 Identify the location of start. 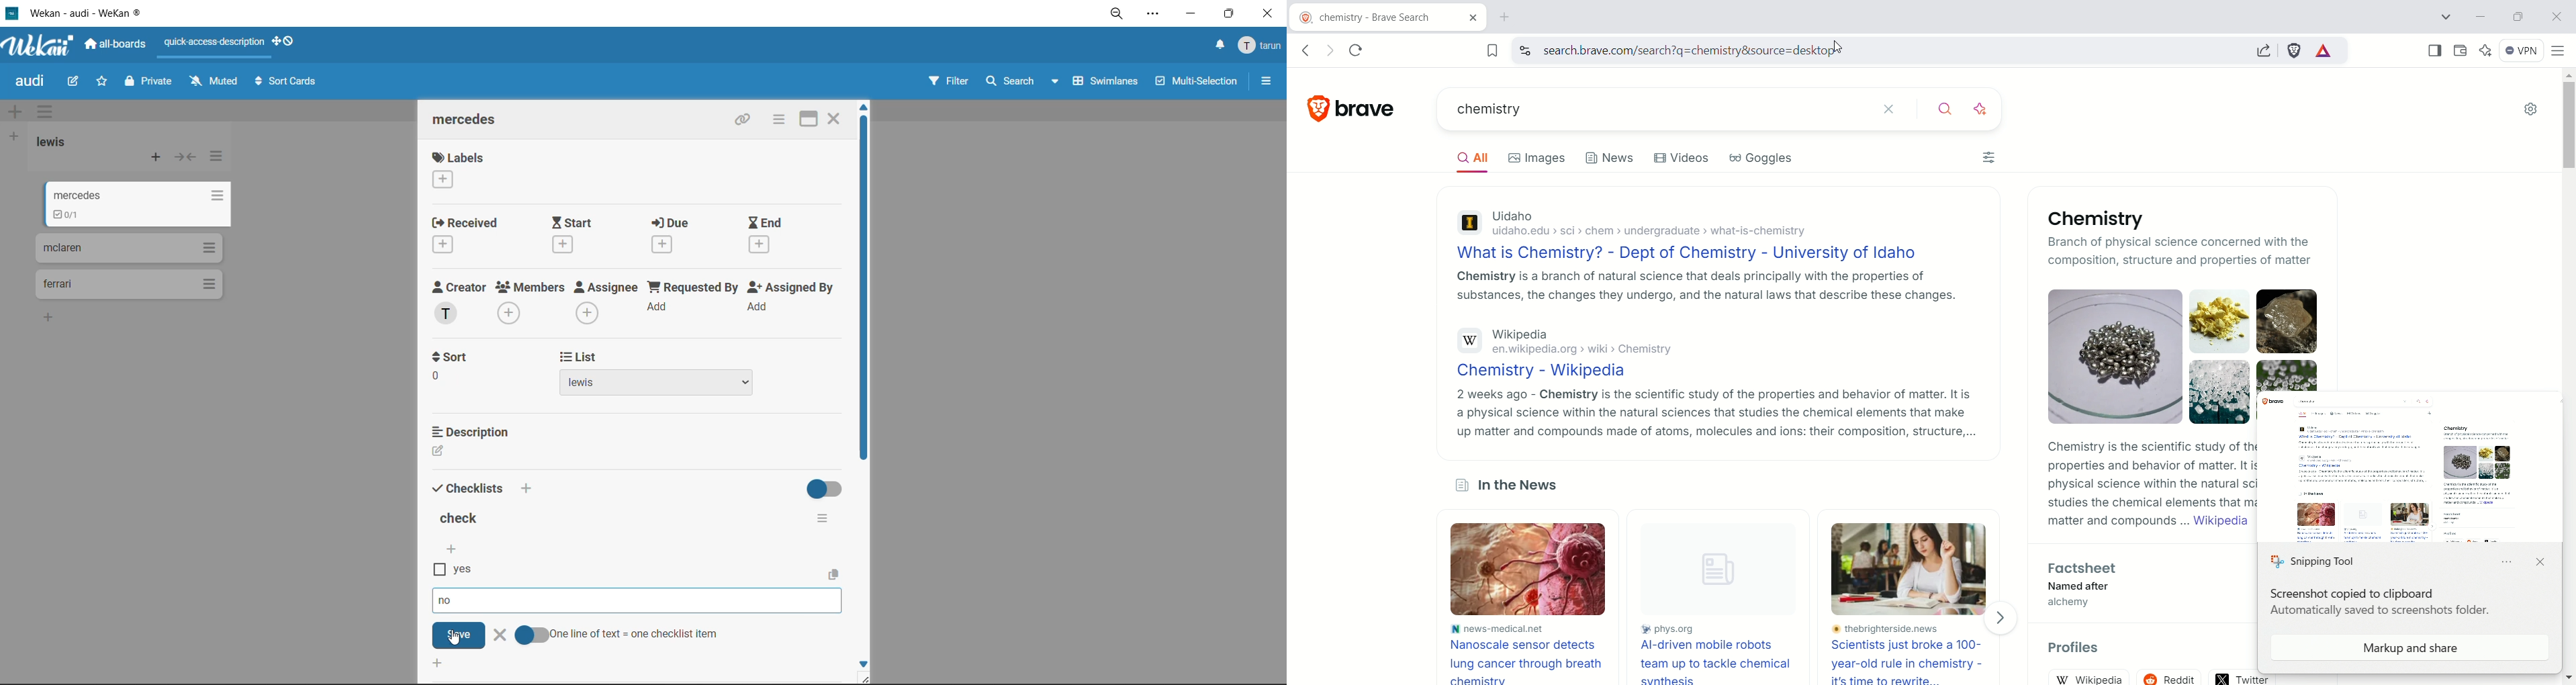
(582, 235).